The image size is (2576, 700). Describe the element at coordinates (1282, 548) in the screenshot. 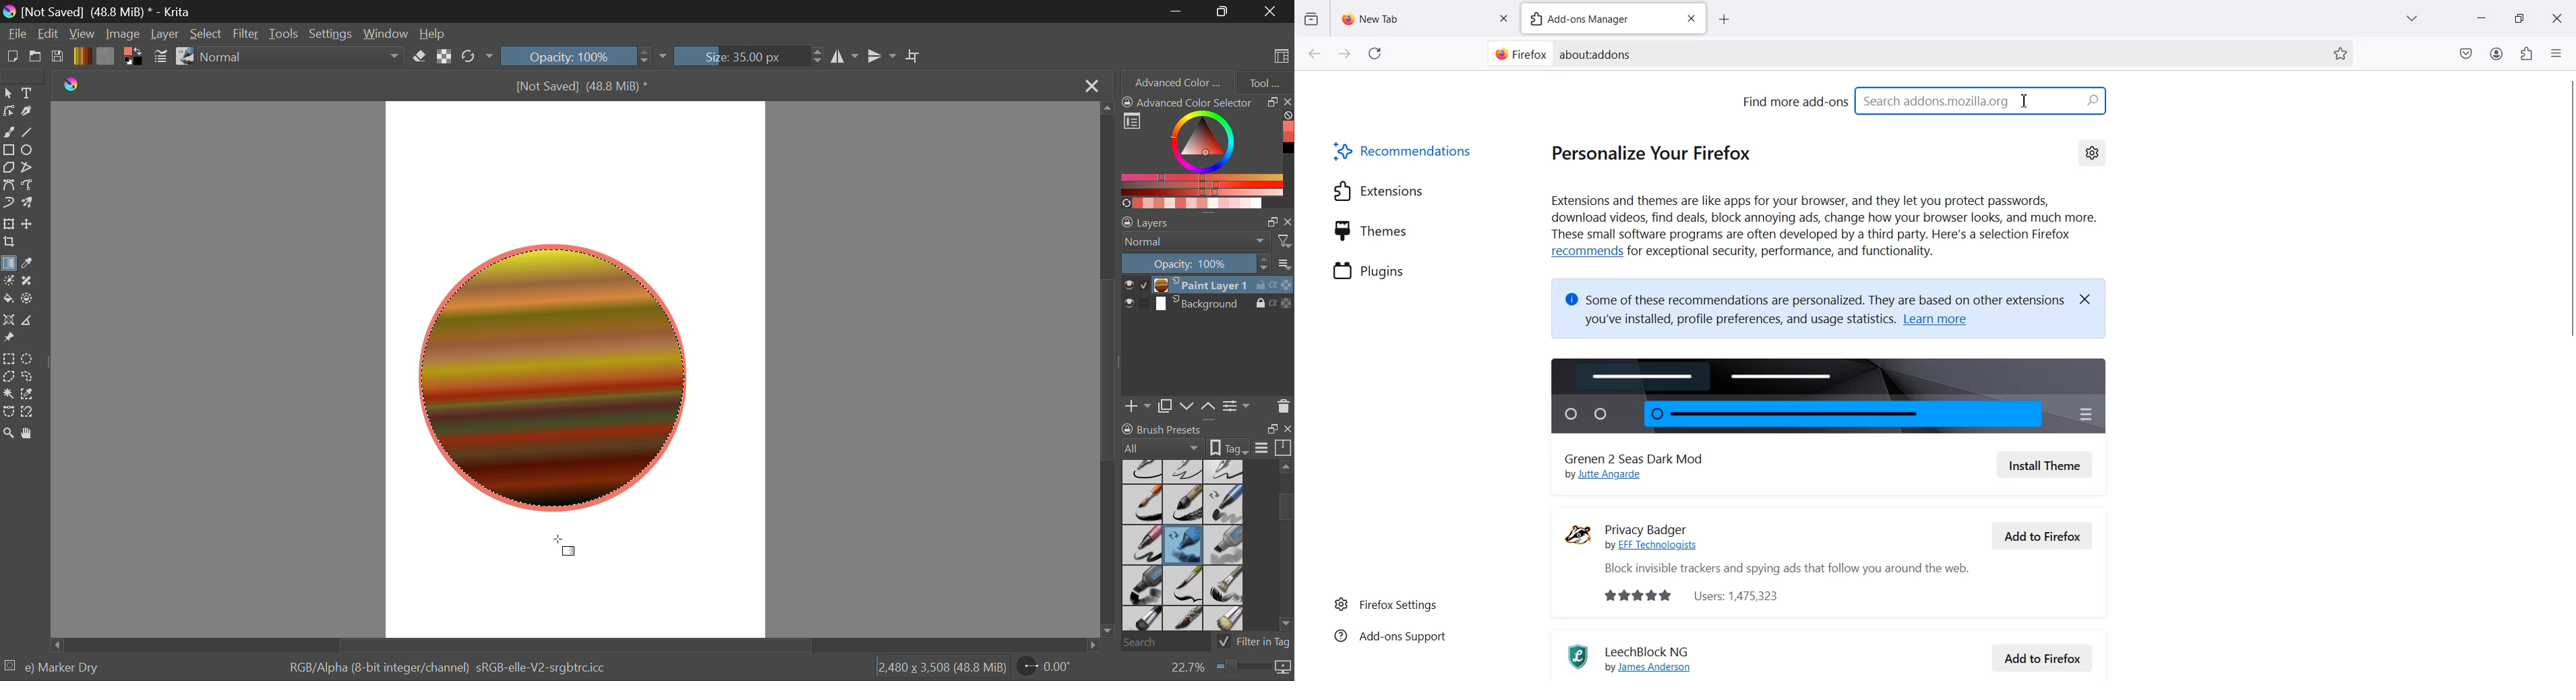

I see `slider` at that location.